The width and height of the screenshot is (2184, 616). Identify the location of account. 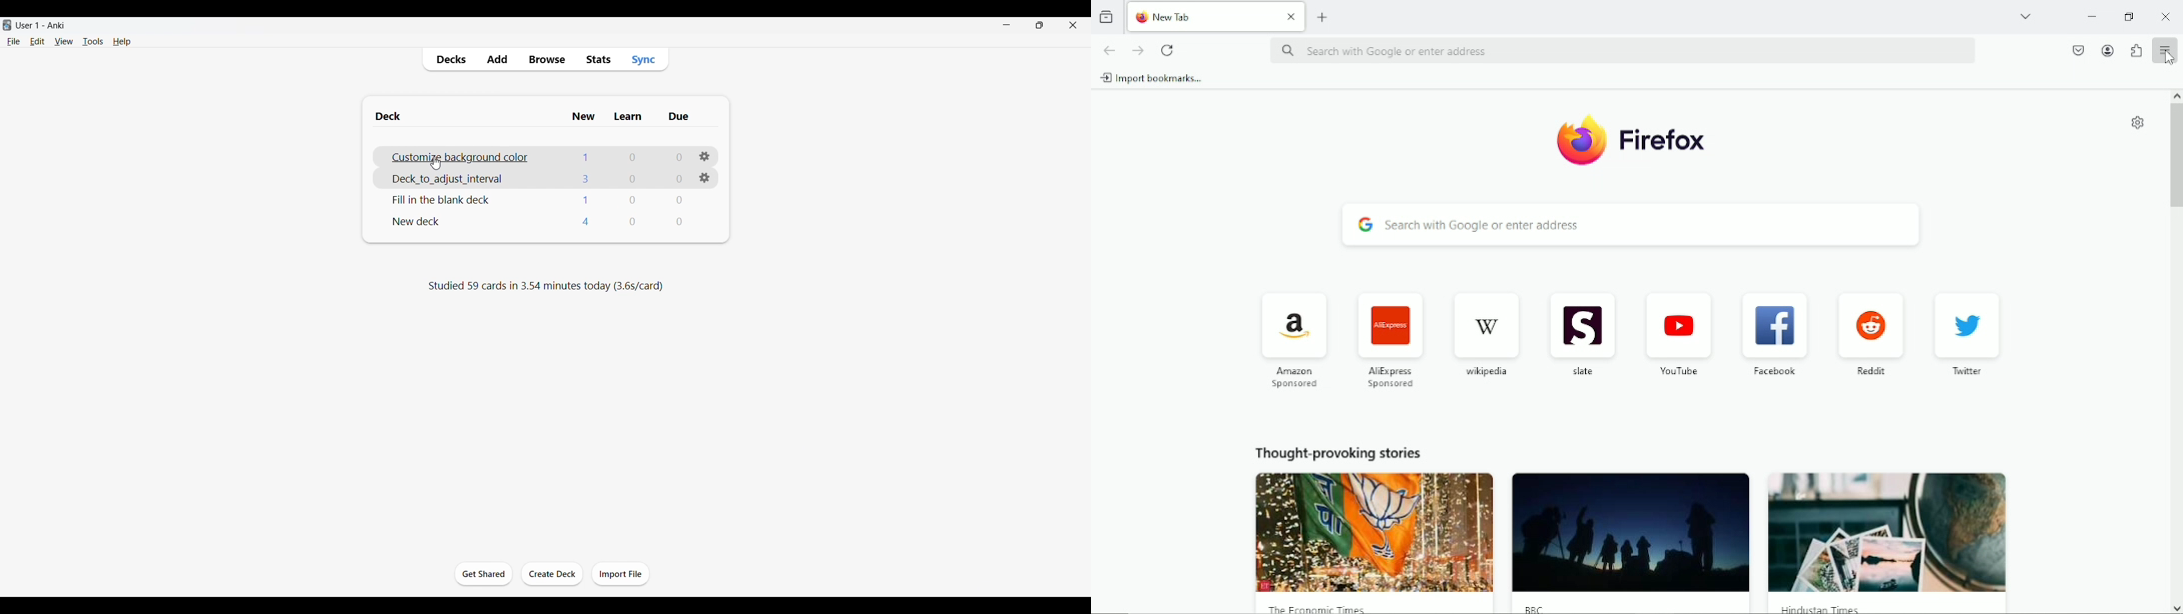
(2109, 50).